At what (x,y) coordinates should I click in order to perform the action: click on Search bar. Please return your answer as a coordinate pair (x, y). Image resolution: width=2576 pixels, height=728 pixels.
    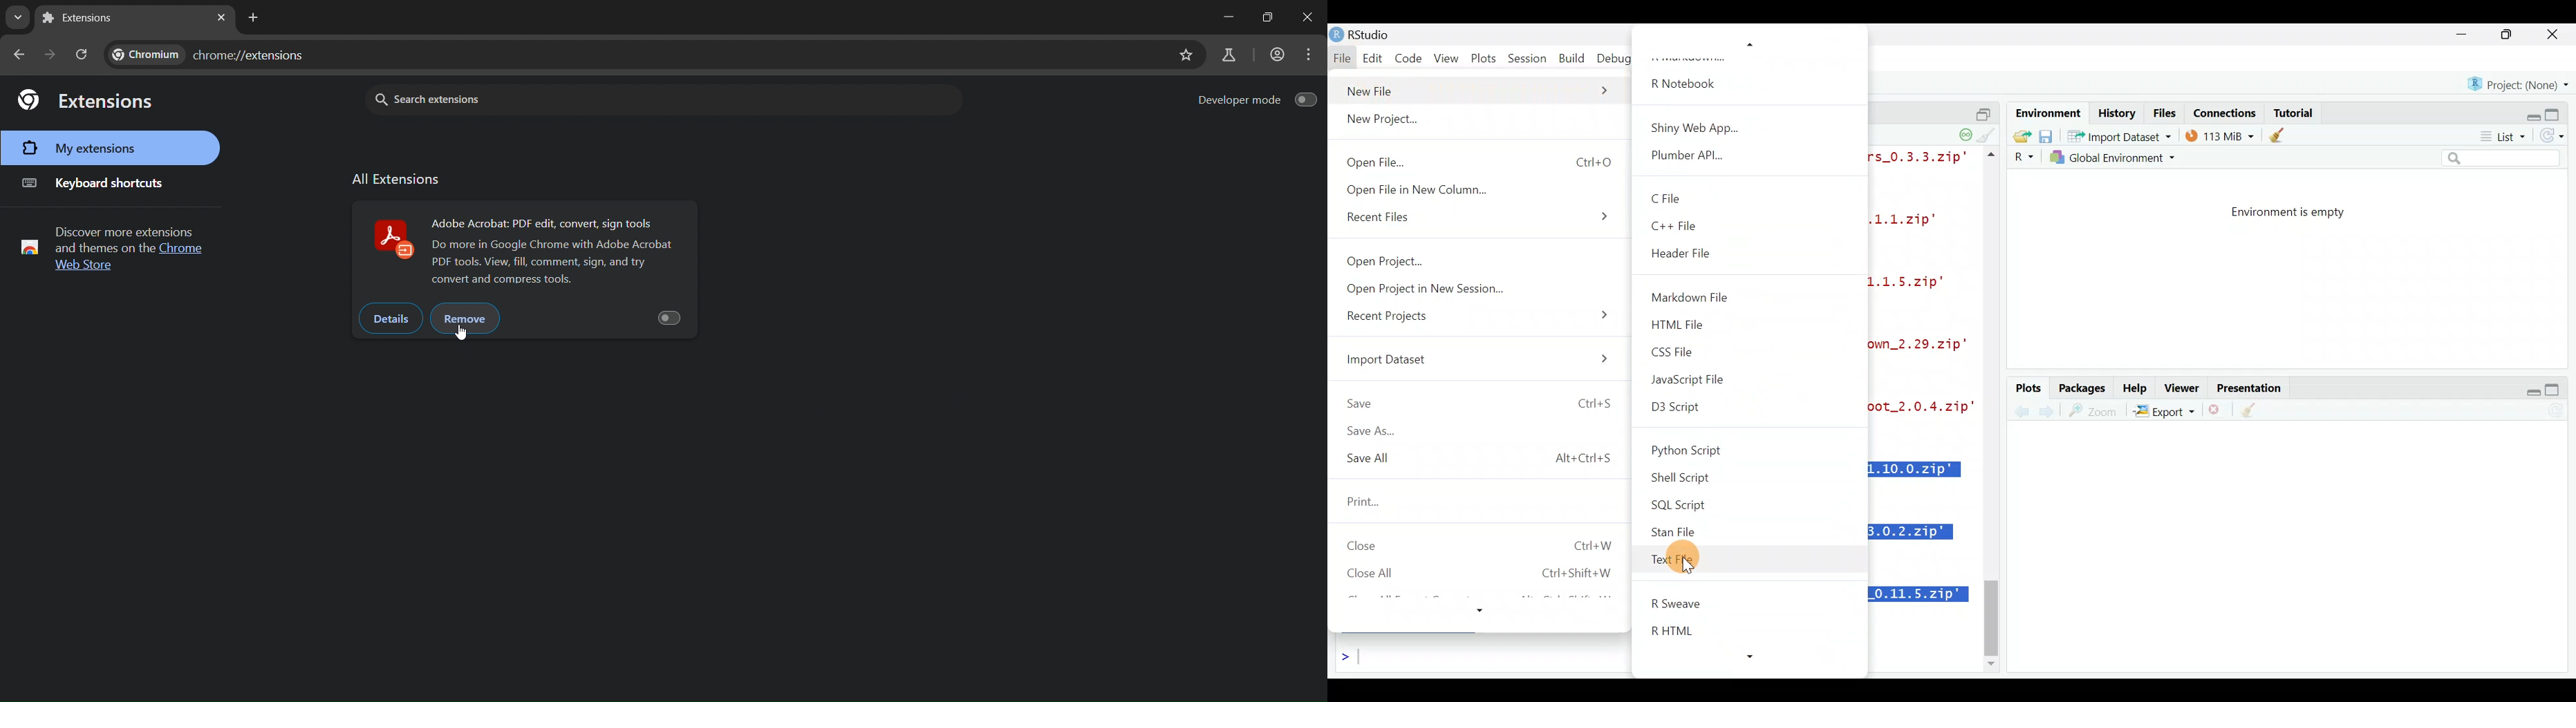
    Looking at the image, I should click on (2503, 159).